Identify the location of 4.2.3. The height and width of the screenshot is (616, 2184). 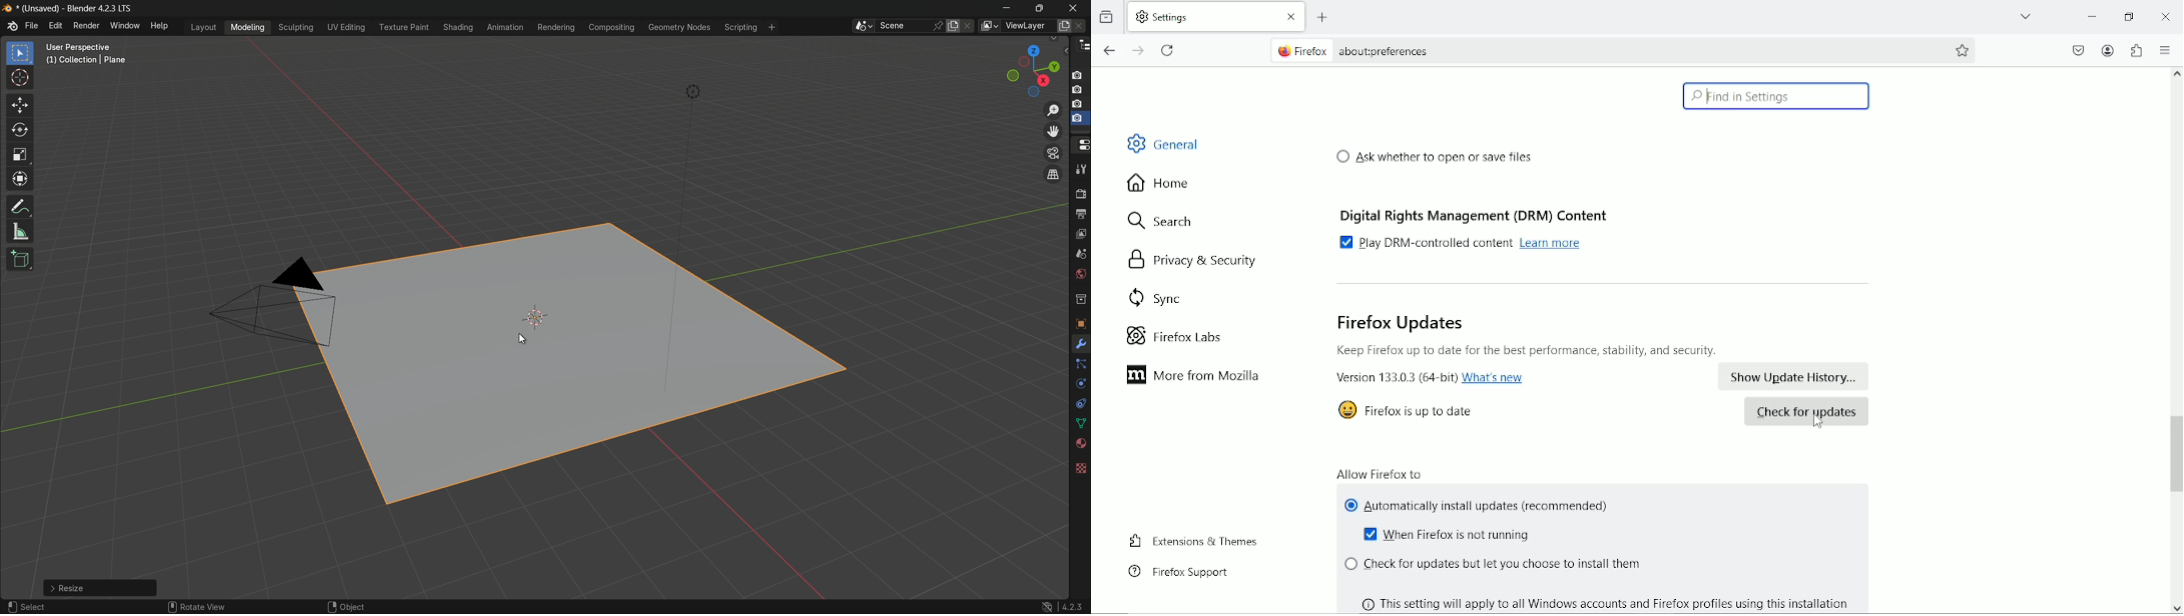
(1060, 605).